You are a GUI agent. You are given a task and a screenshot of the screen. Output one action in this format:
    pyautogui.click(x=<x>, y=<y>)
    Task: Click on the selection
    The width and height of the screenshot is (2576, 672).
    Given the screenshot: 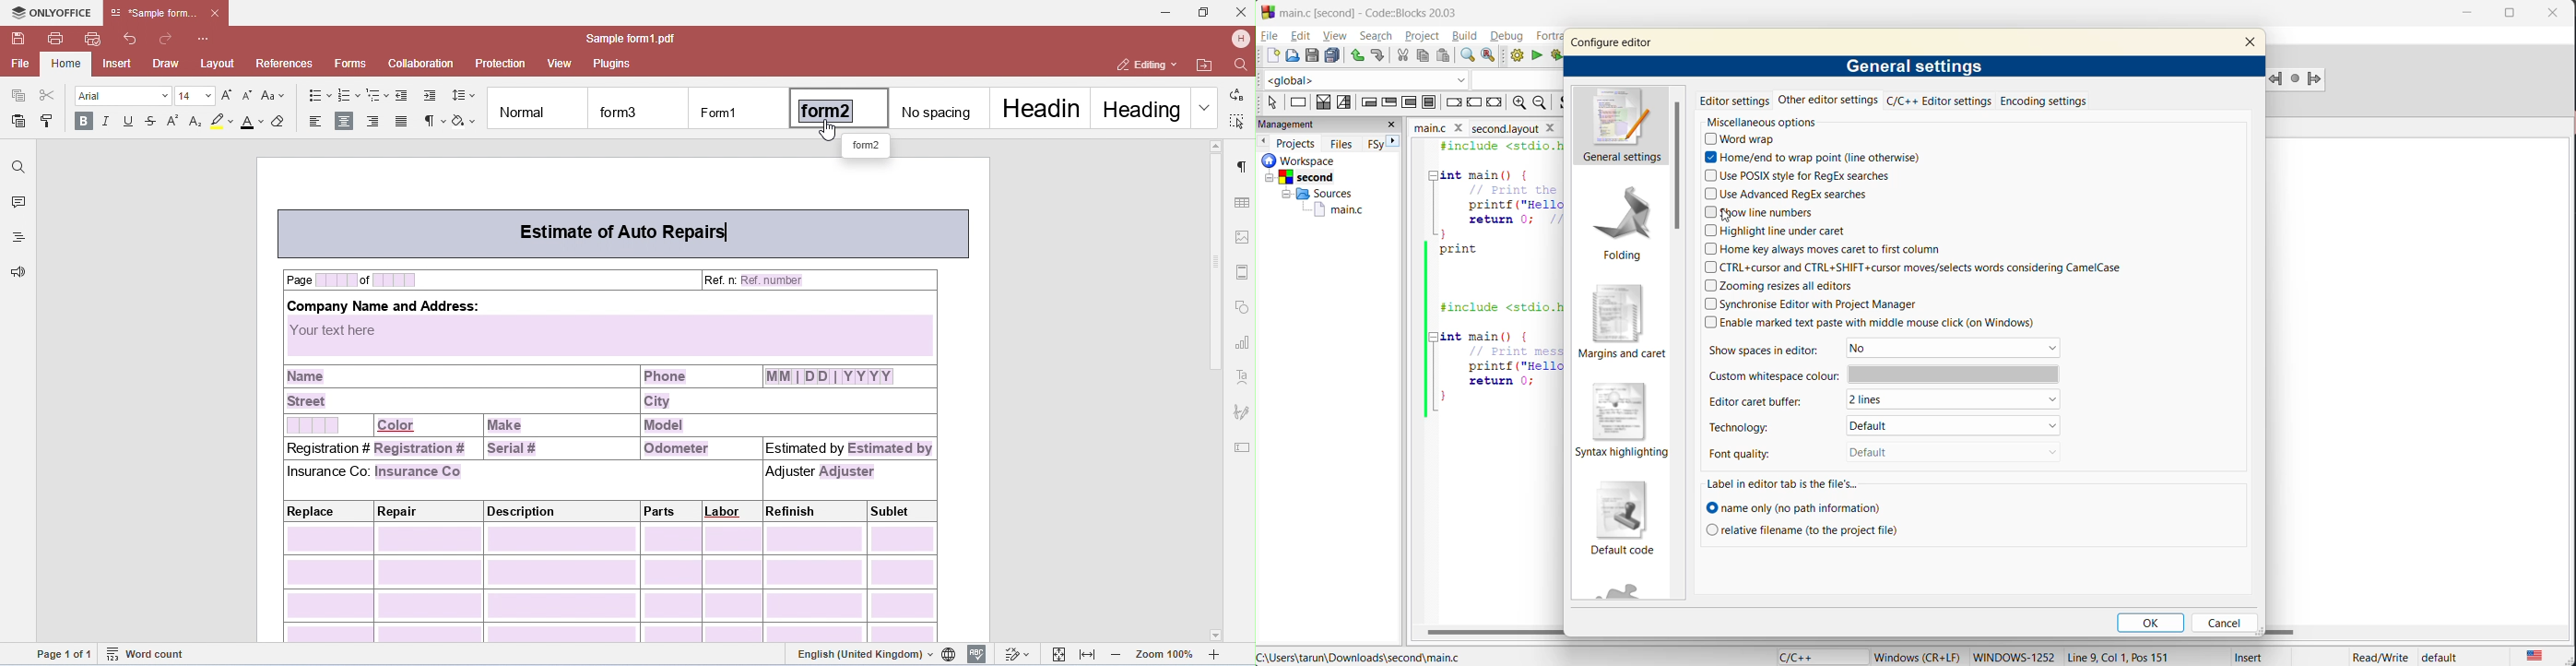 What is the action you would take?
    pyautogui.click(x=1344, y=103)
    